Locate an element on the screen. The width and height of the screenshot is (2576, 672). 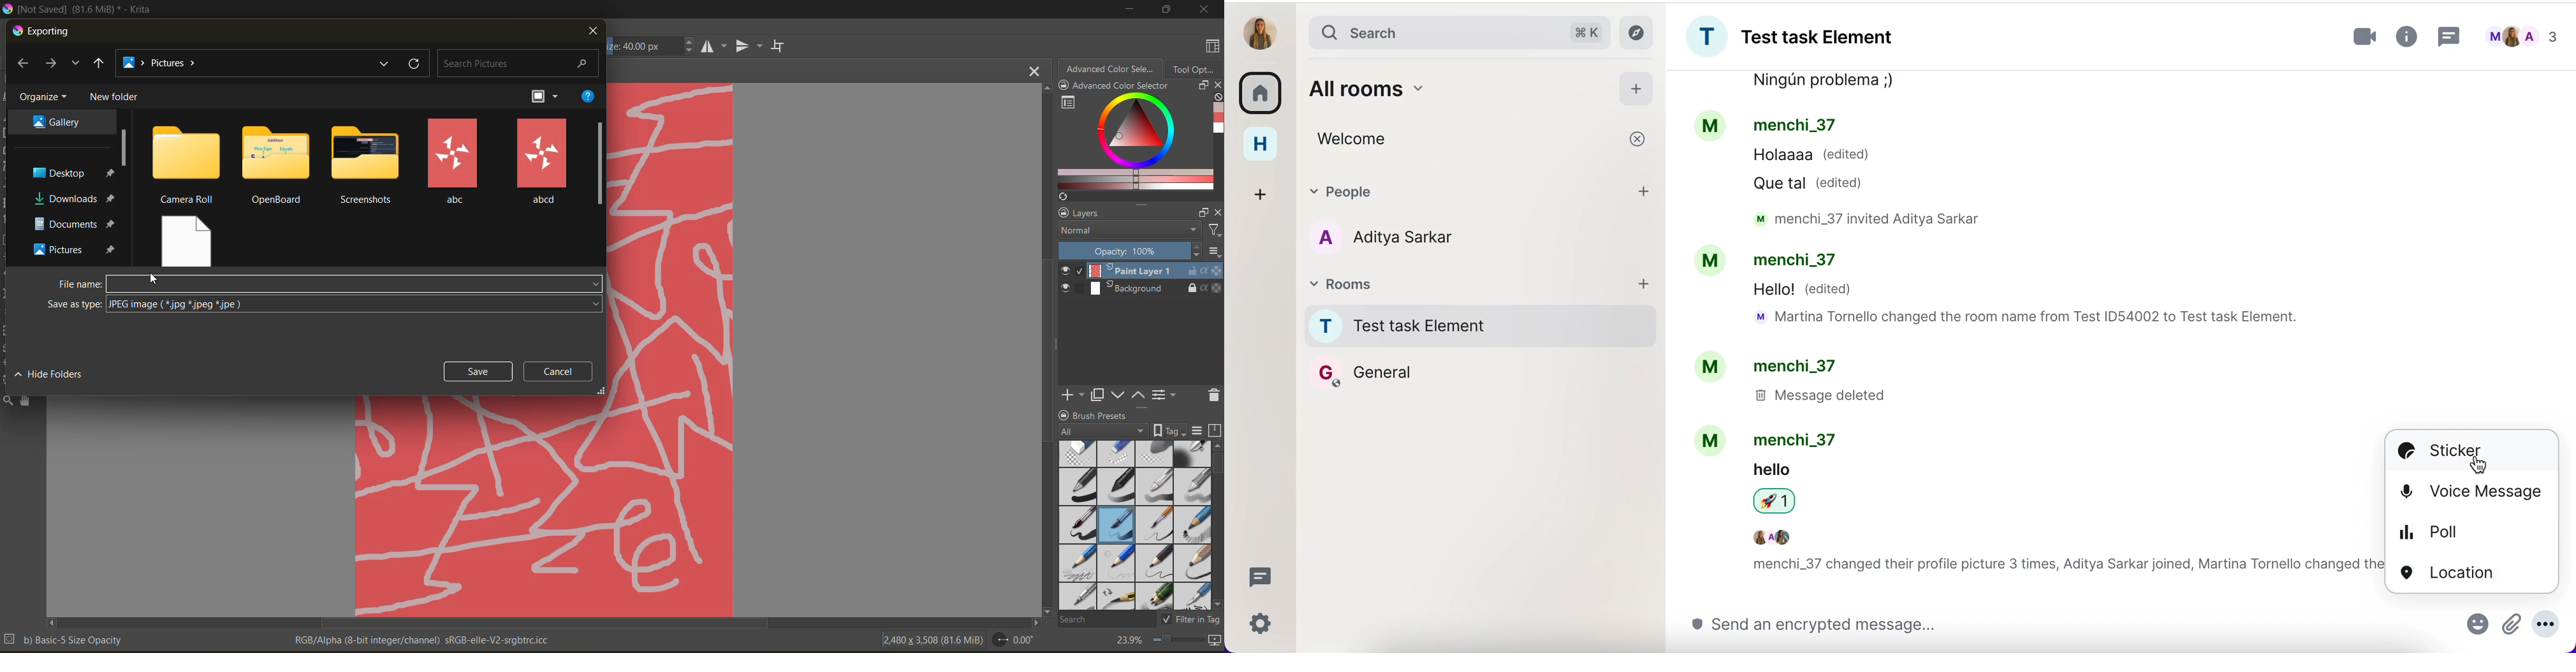
people is located at coordinates (1459, 191).